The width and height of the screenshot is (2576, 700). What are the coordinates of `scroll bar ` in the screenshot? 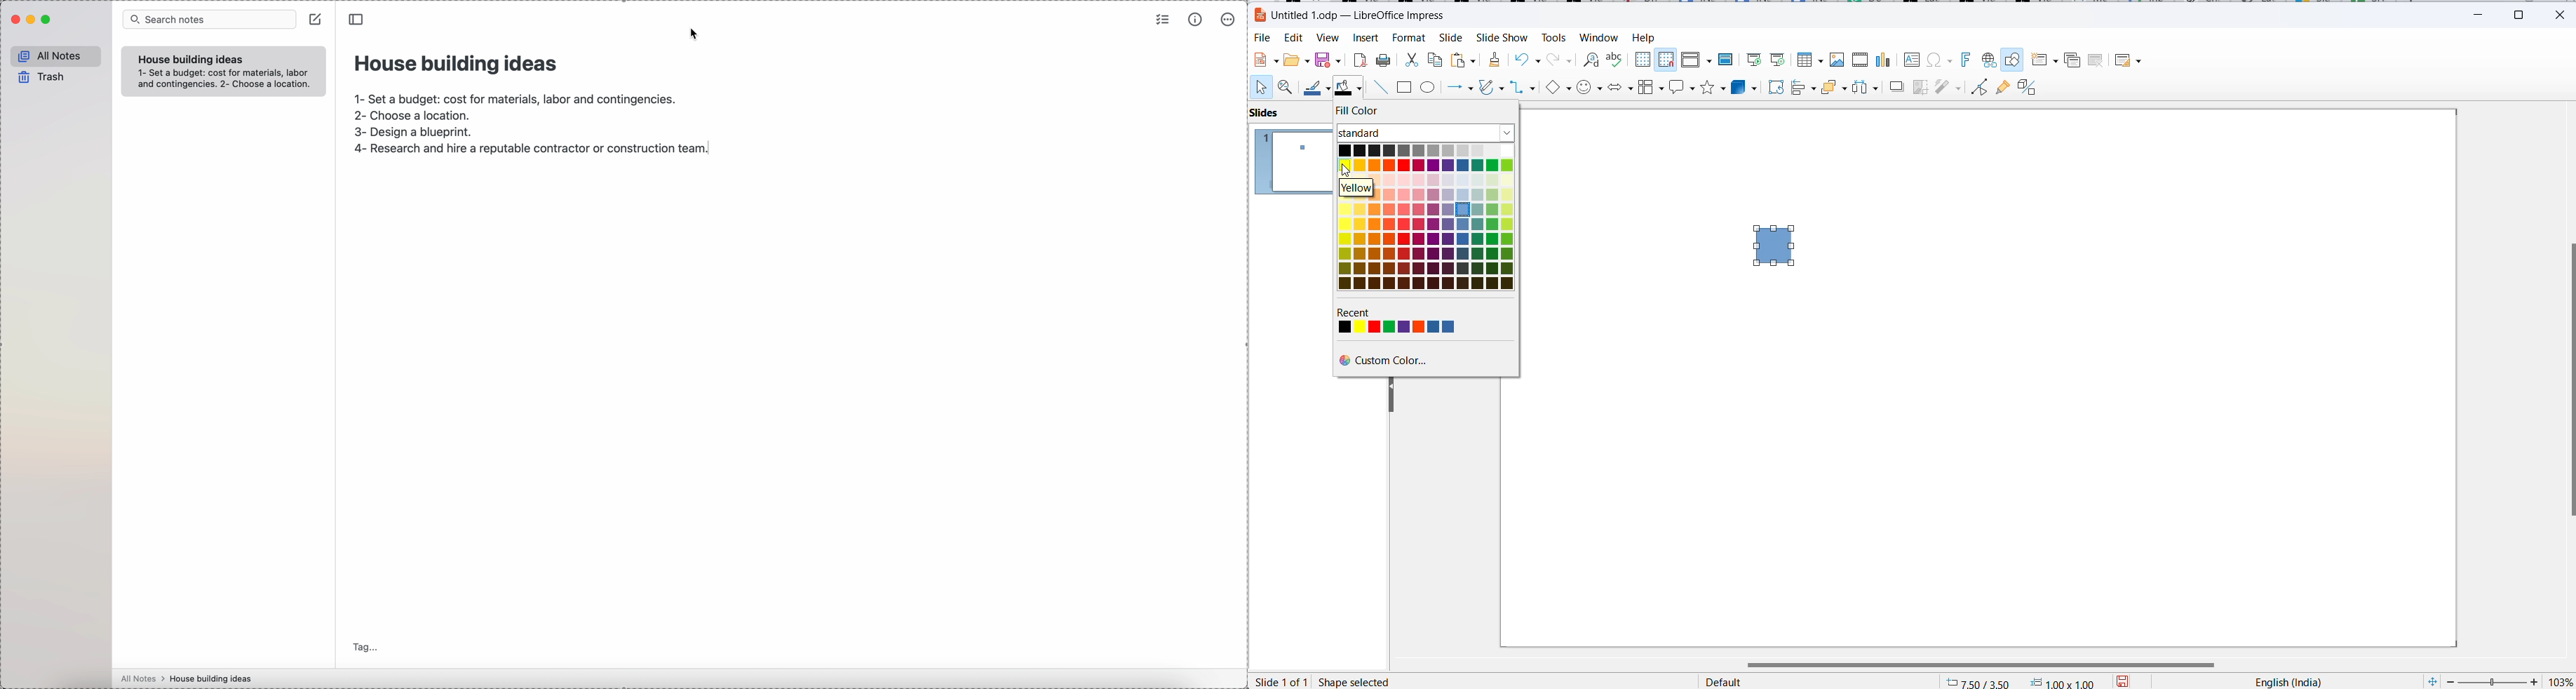 It's located at (1990, 664).